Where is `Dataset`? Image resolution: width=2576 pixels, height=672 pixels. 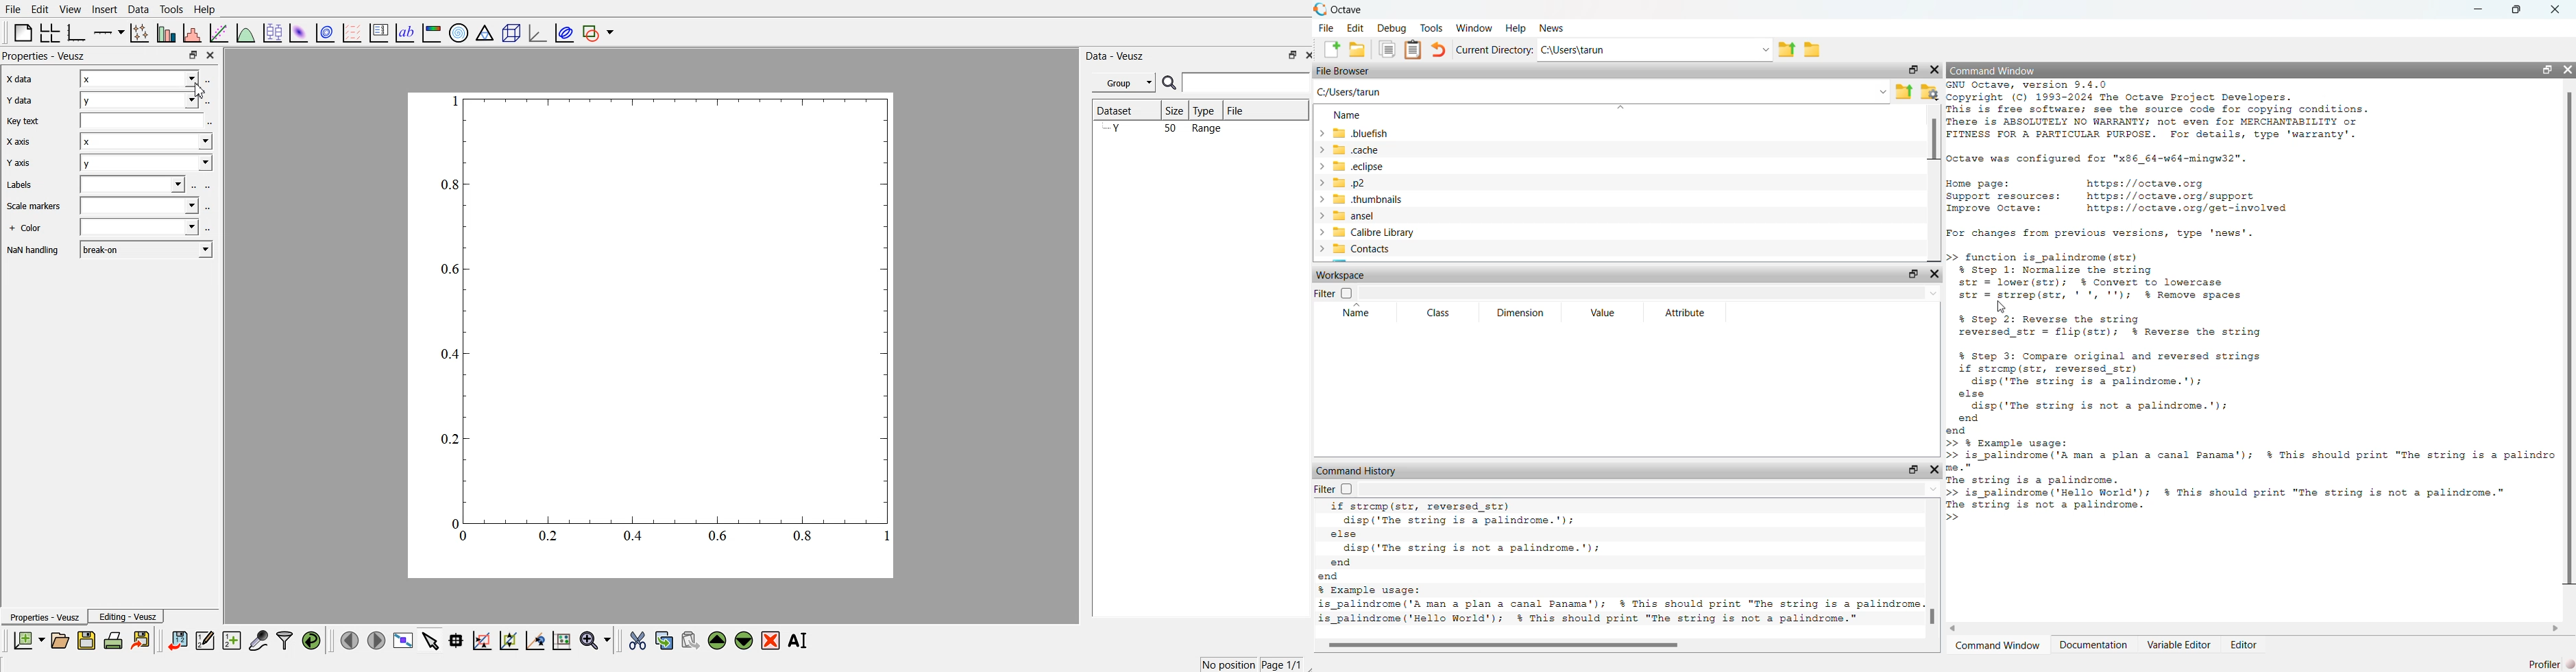
Dataset is located at coordinates (1119, 108).